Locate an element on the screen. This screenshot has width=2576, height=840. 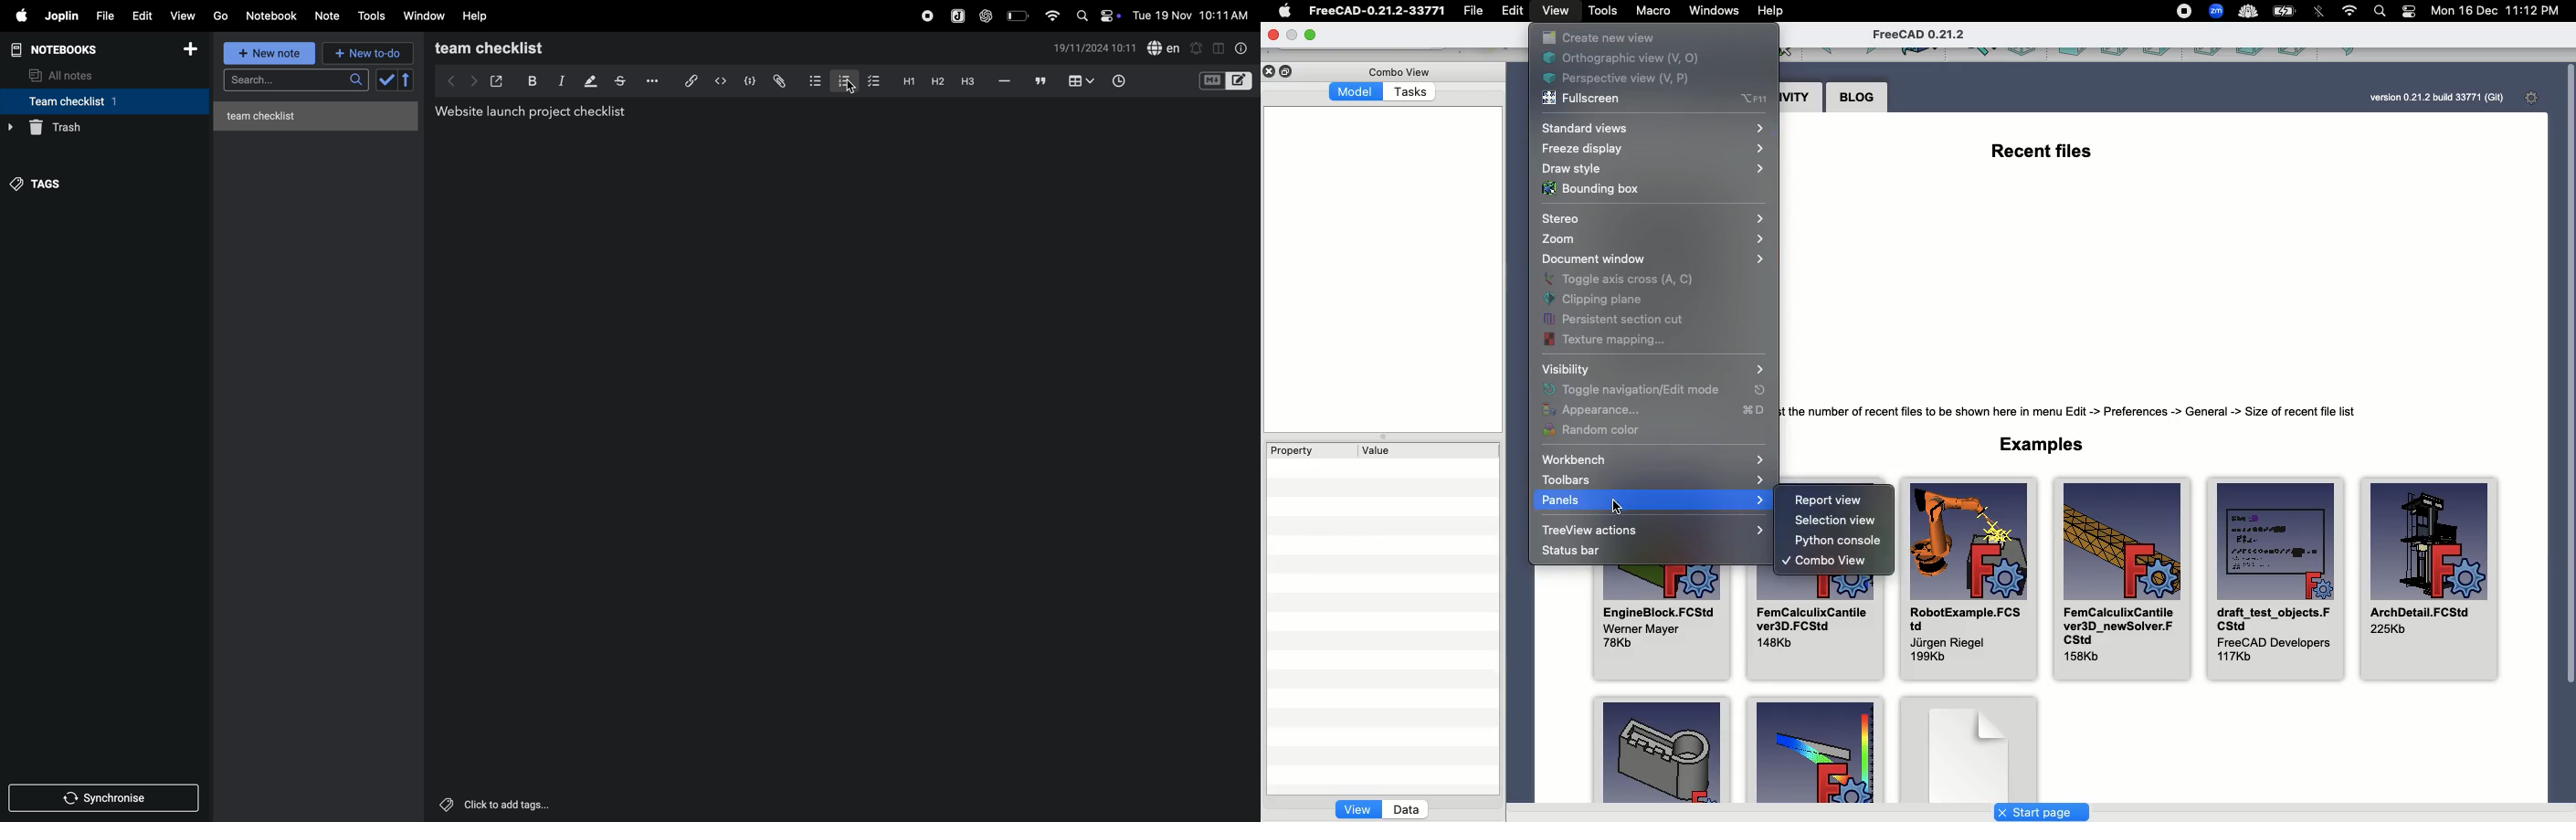
Data is located at coordinates (1406, 808).